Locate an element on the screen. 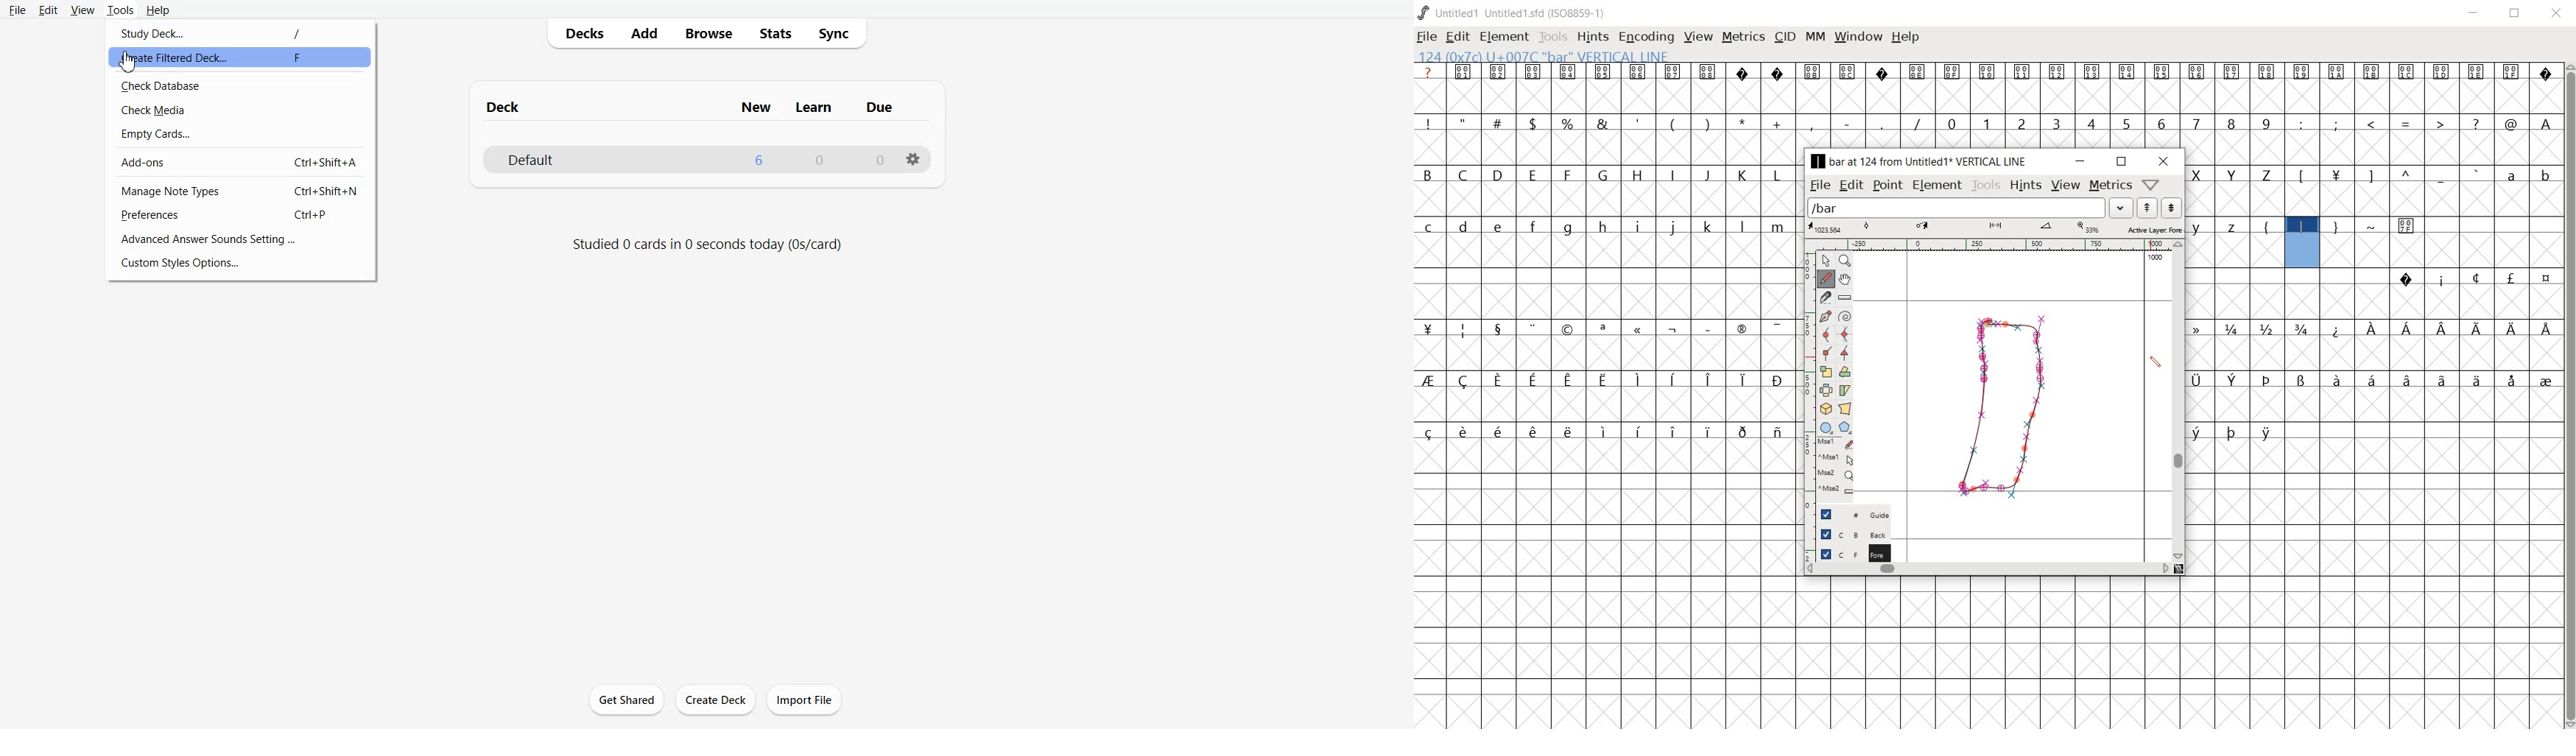  Create Filtered Deck is located at coordinates (240, 57).